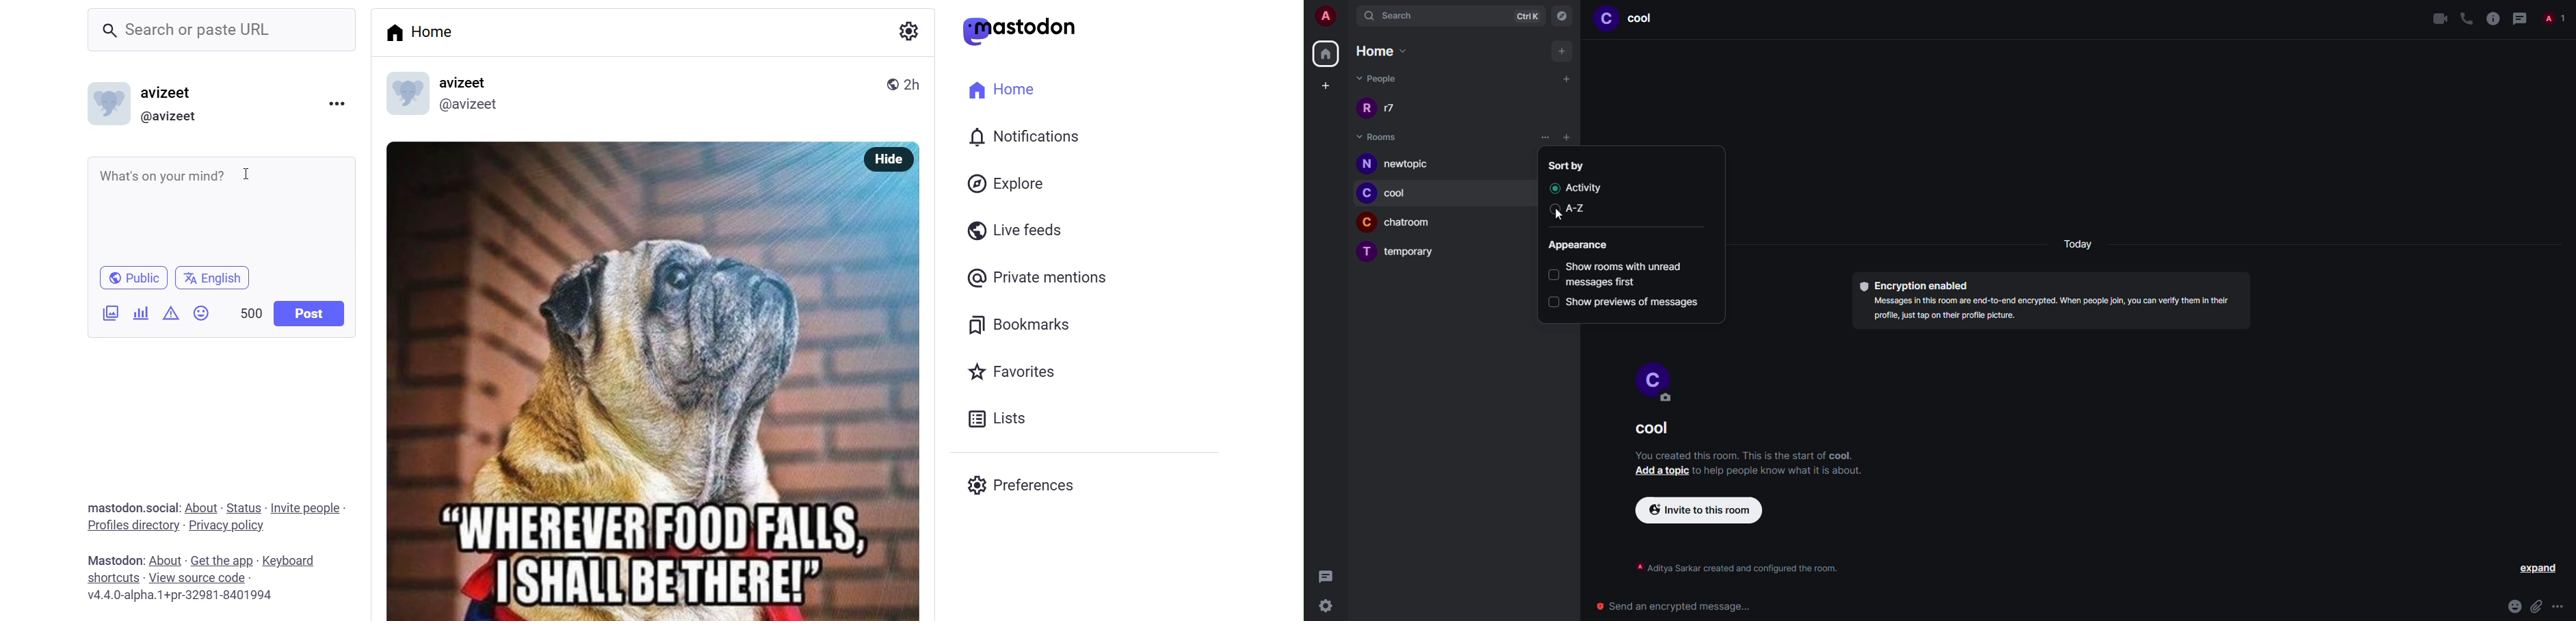 The image size is (2576, 644). I want to click on poll, so click(138, 314).